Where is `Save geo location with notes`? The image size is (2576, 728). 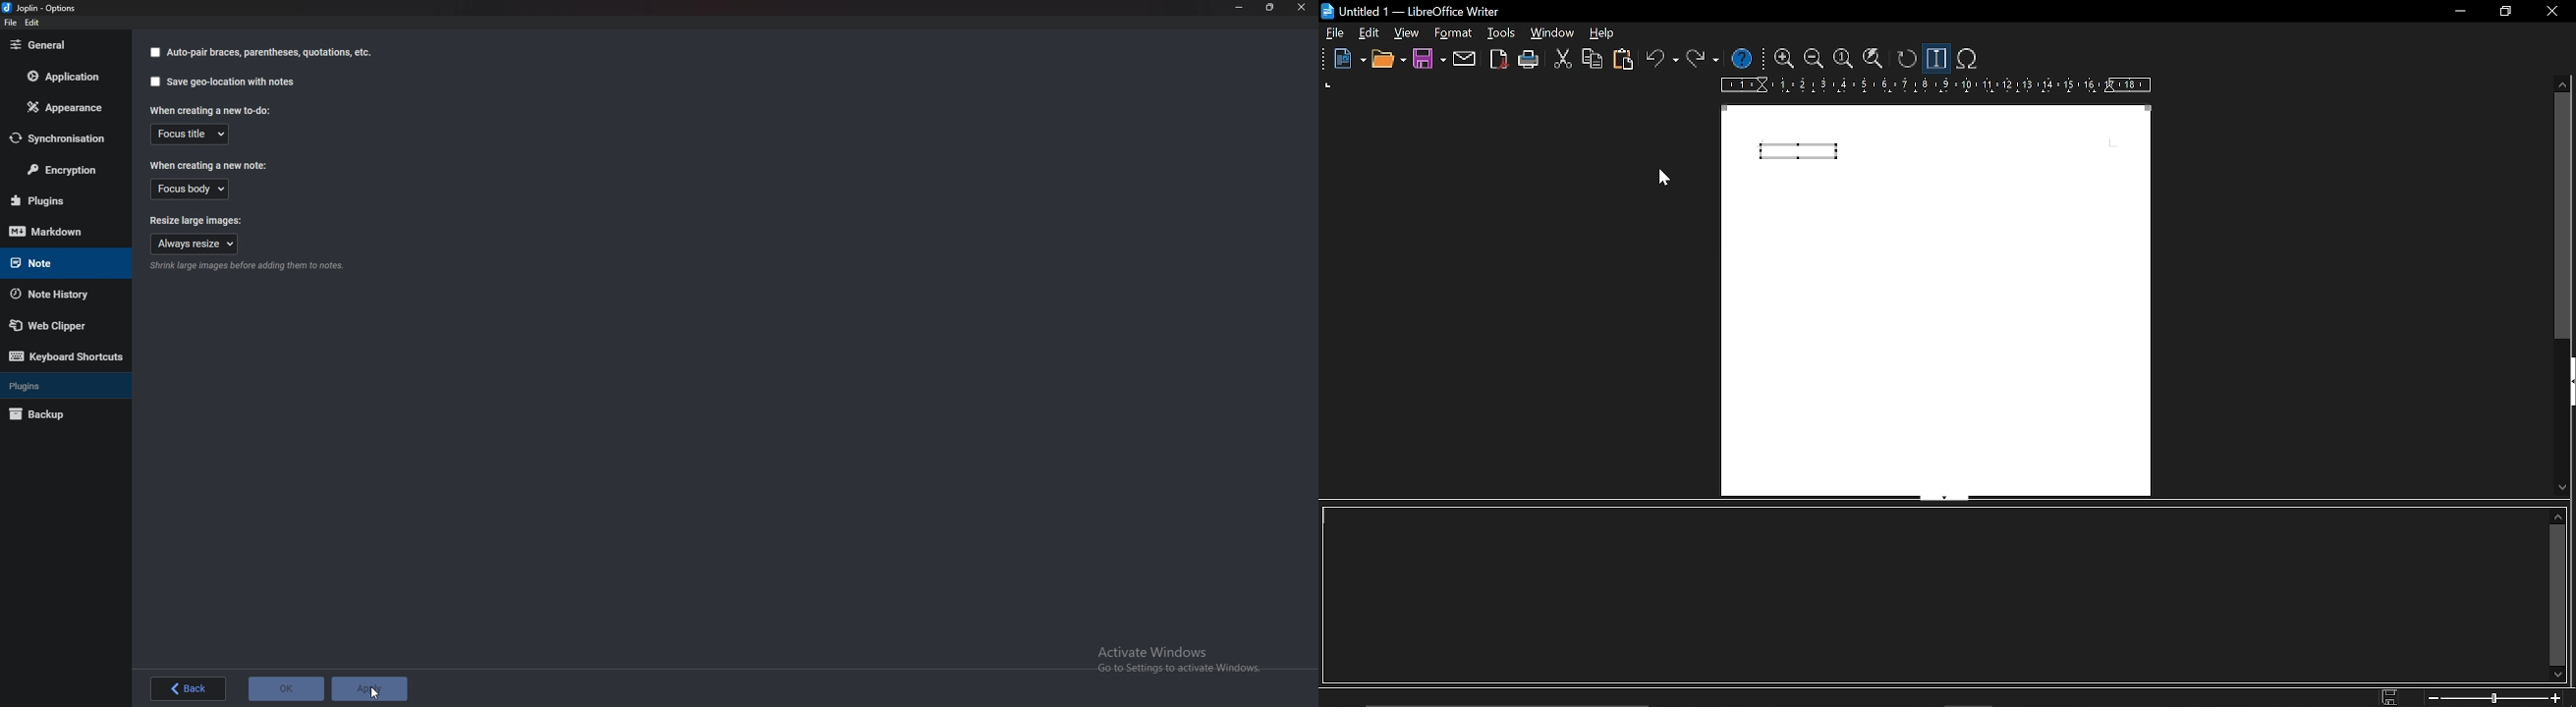
Save geo location with notes is located at coordinates (224, 81).